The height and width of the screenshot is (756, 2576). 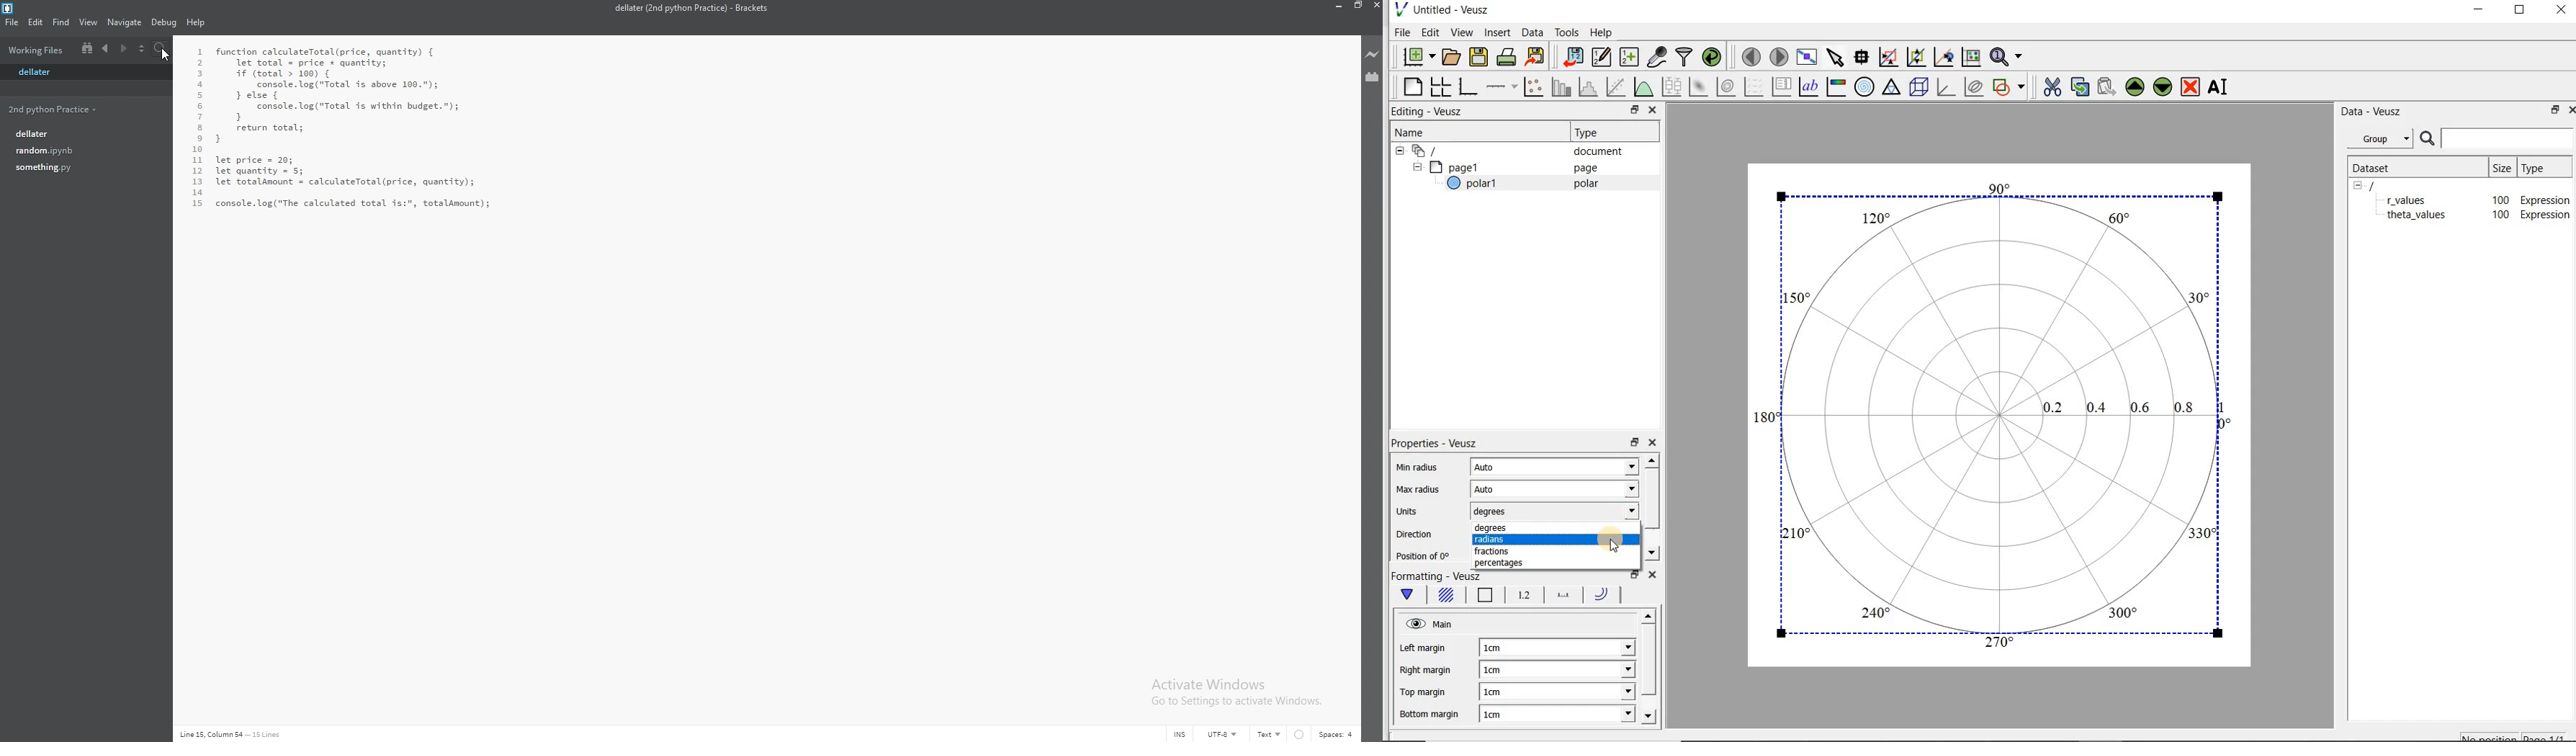 I want to click on extension manager, so click(x=1373, y=77).